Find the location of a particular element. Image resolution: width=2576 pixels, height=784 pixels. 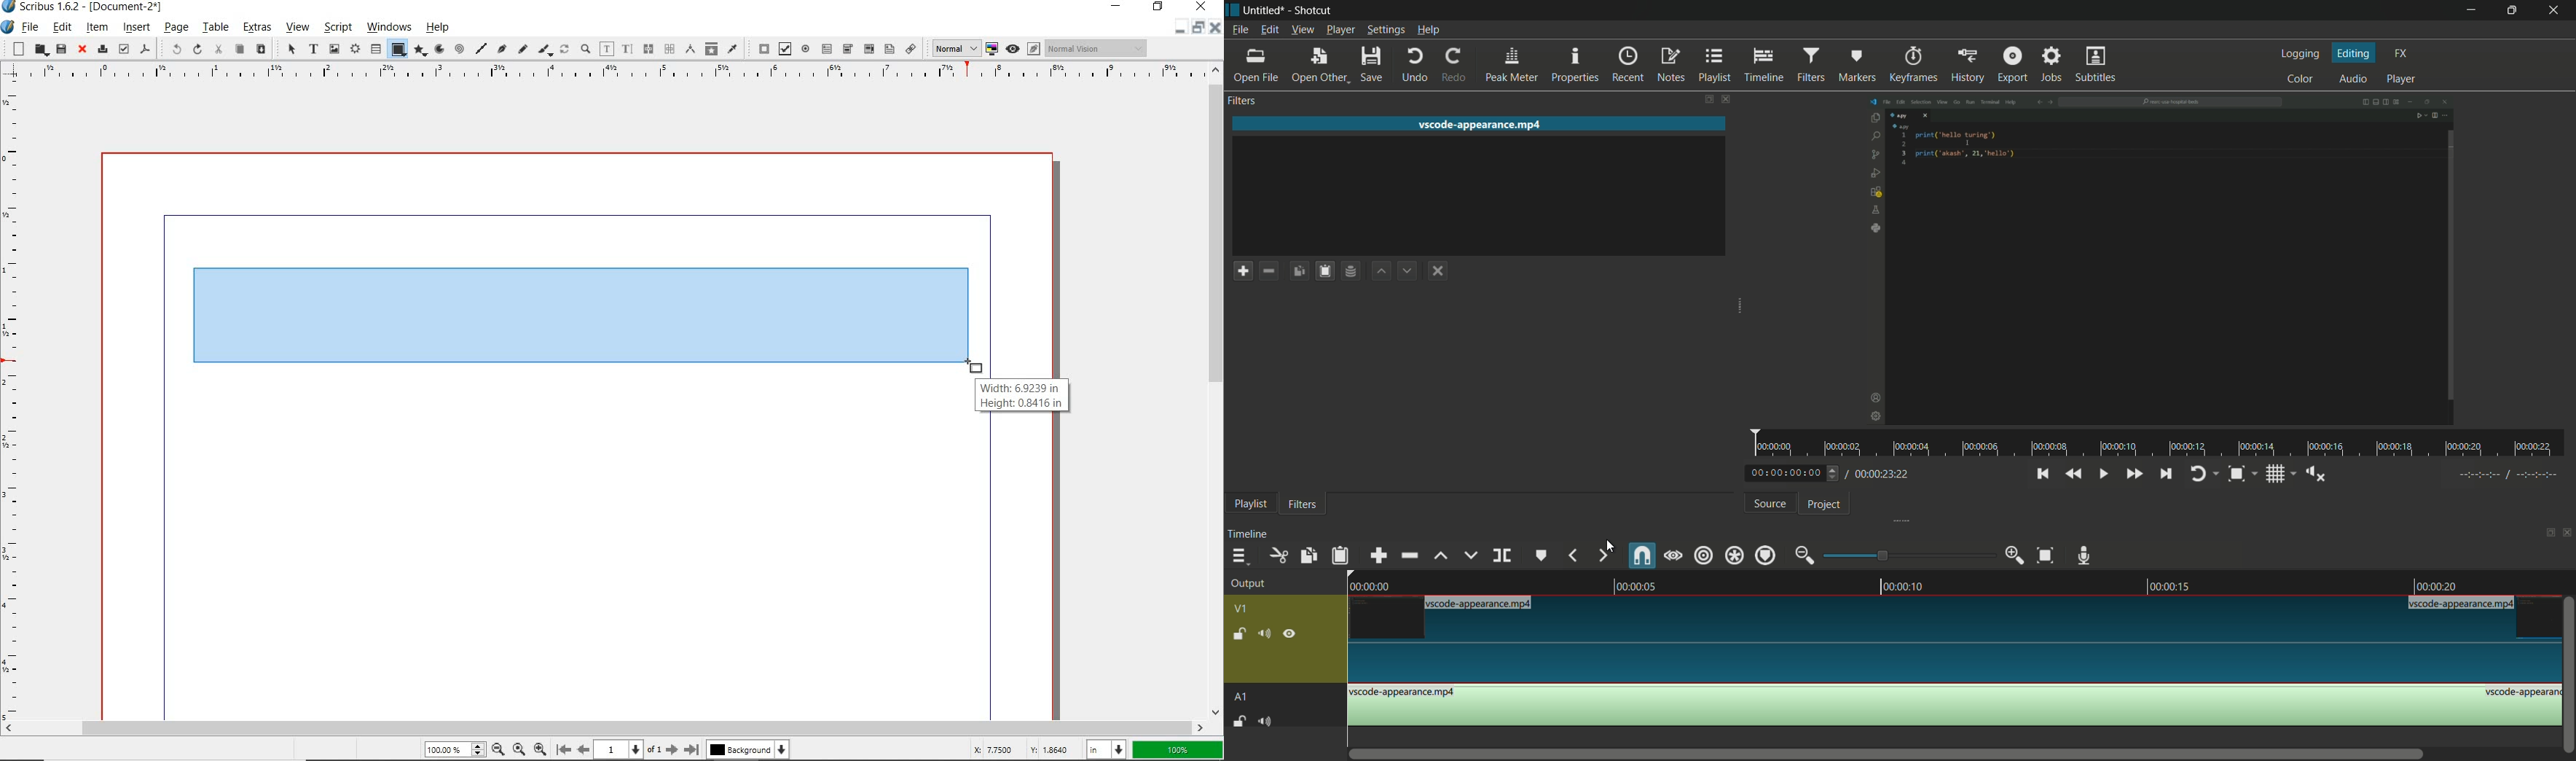

restore is located at coordinates (1198, 31).